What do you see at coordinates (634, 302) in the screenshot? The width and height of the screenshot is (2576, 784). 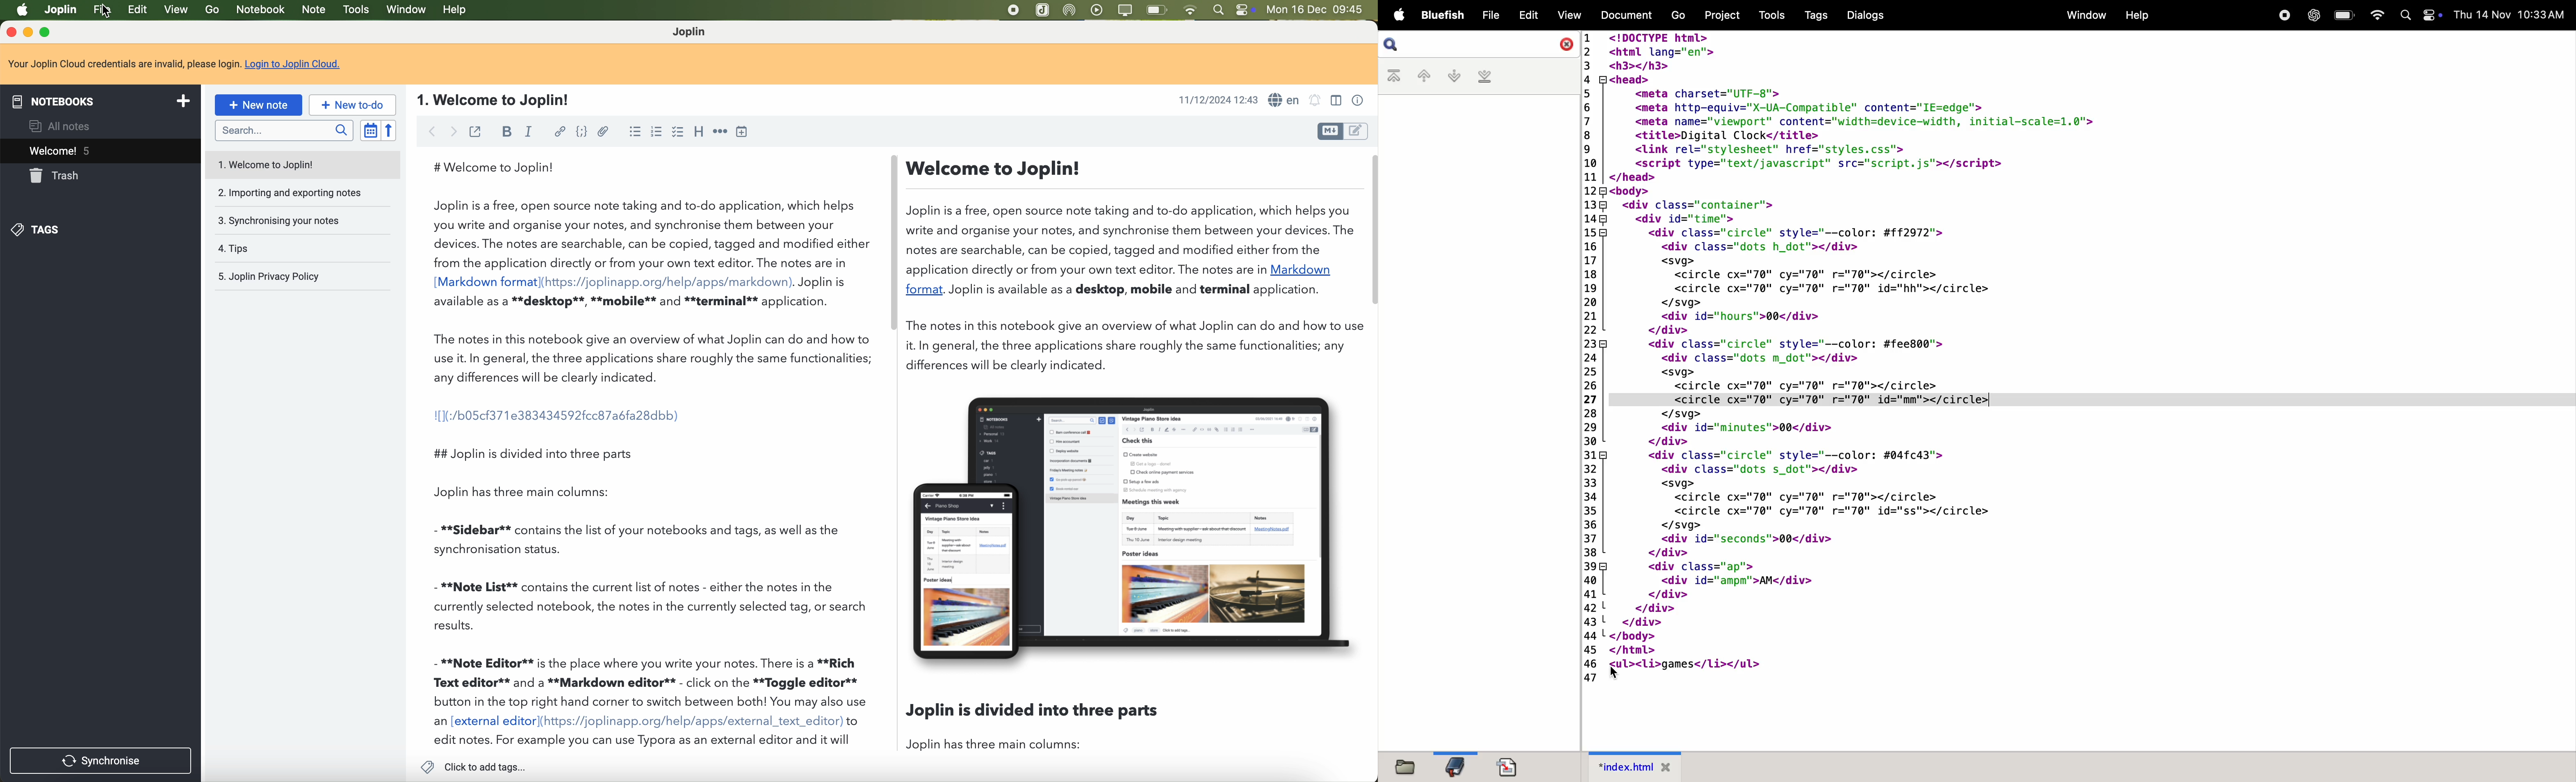 I see `available as a **desktop**, **mobile** and **terminal** application.` at bounding box center [634, 302].